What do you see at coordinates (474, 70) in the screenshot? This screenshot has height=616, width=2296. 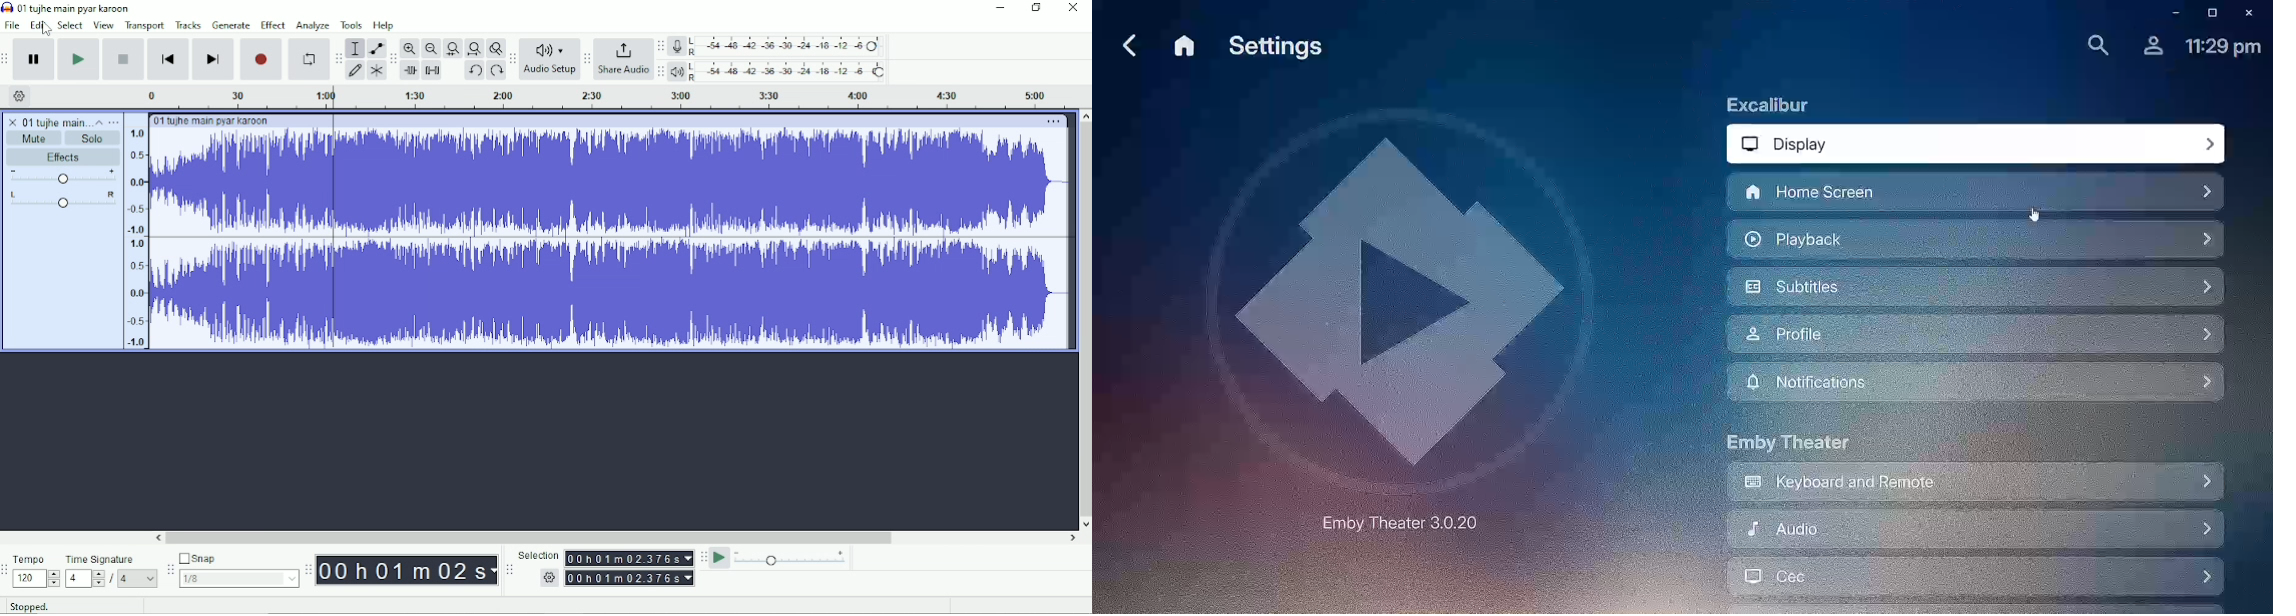 I see `Undo` at bounding box center [474, 70].